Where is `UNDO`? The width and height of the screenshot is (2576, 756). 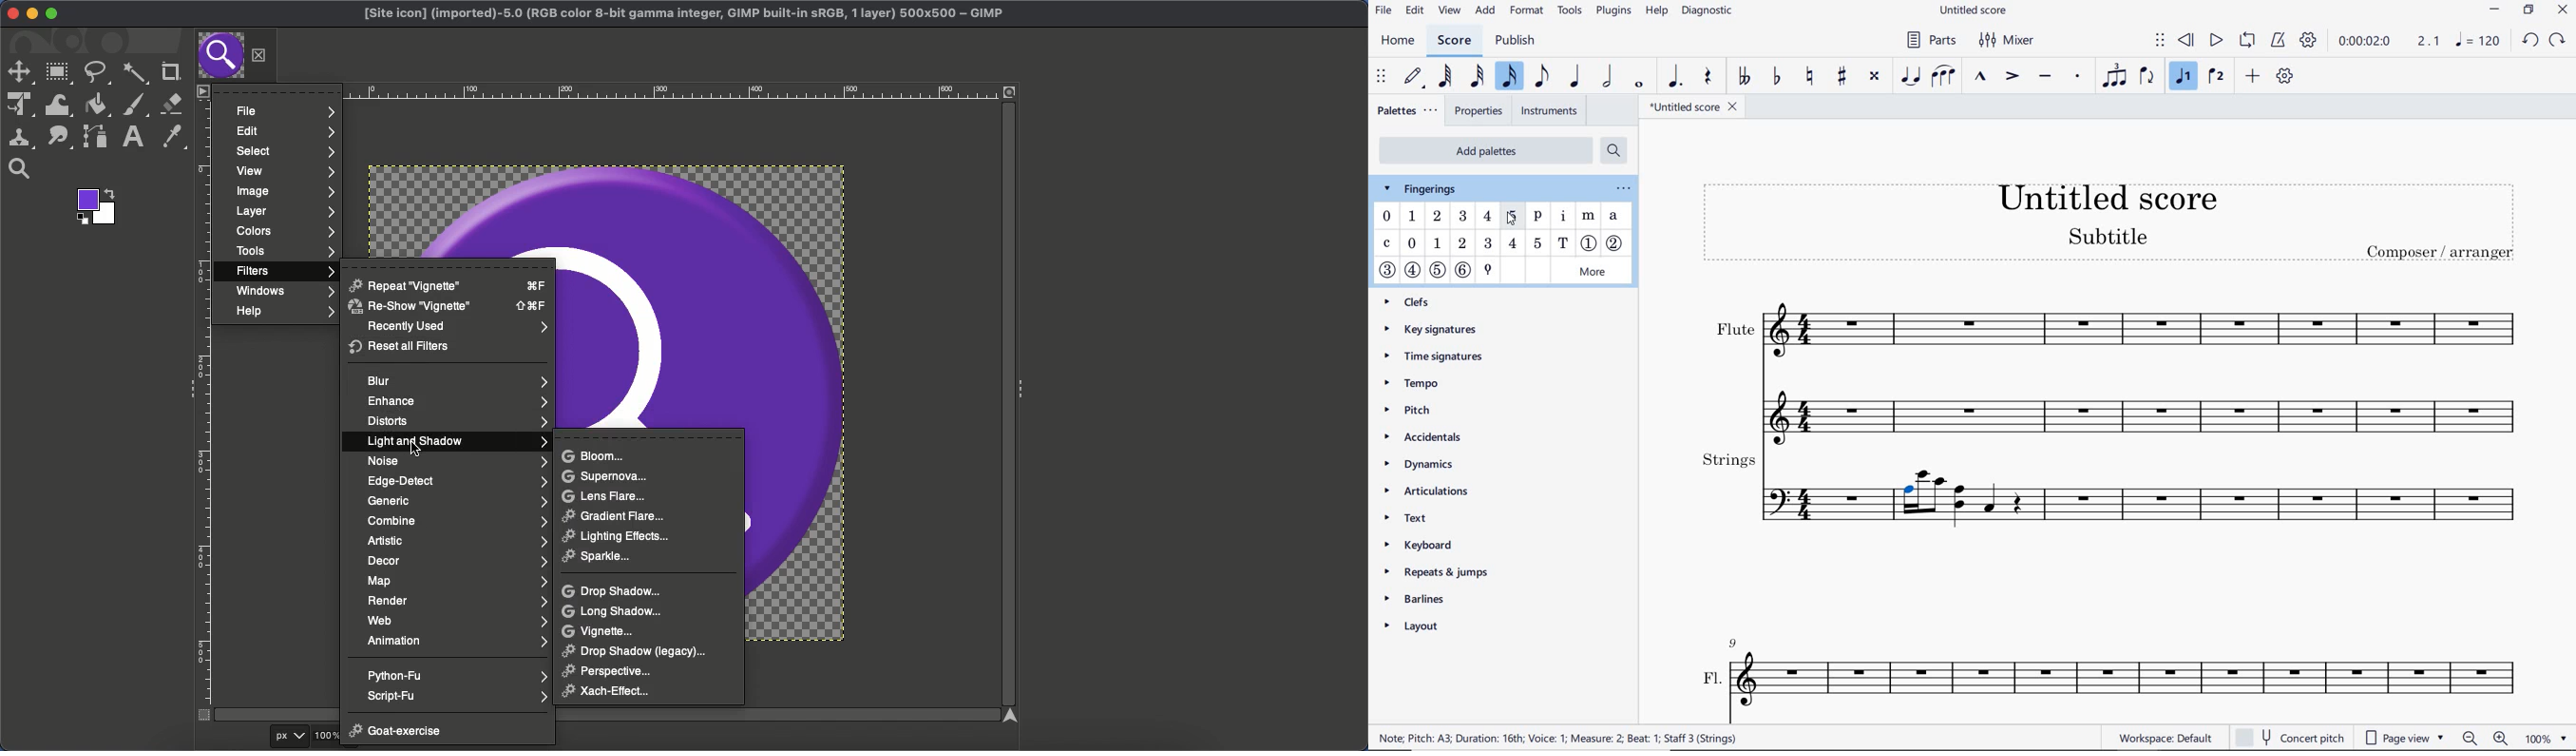
UNDO is located at coordinates (2530, 40).